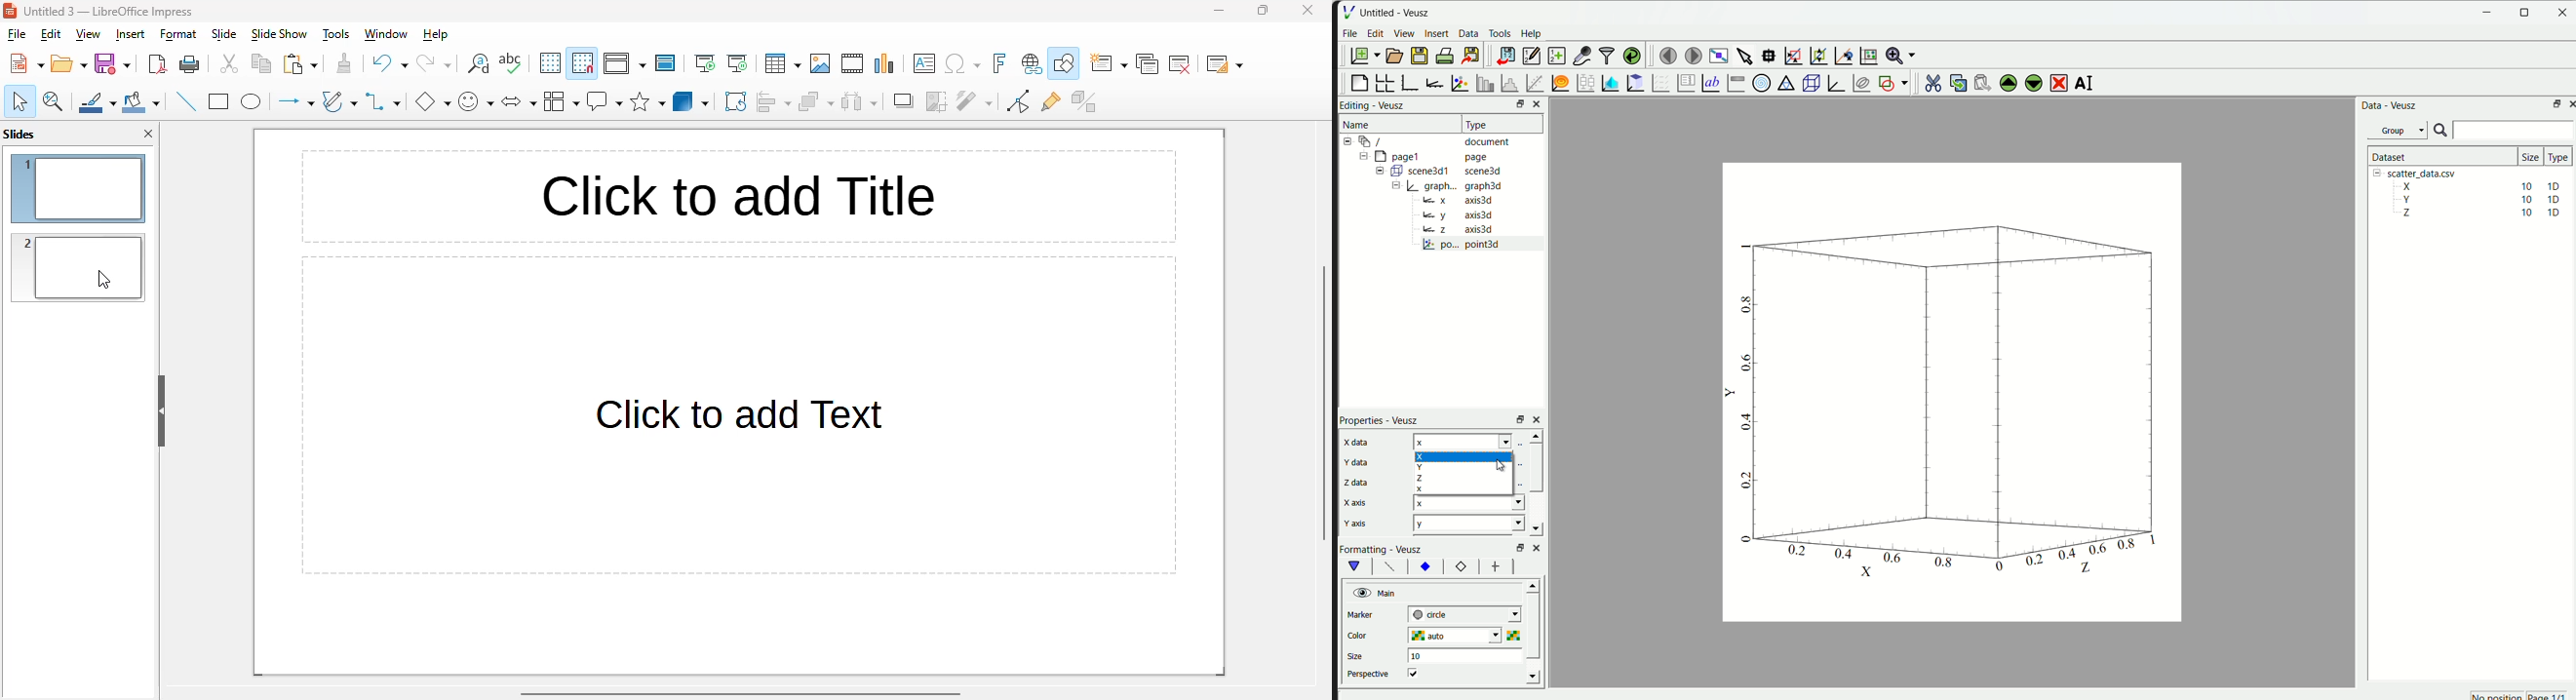  I want to click on insert fontwork text, so click(1000, 64).